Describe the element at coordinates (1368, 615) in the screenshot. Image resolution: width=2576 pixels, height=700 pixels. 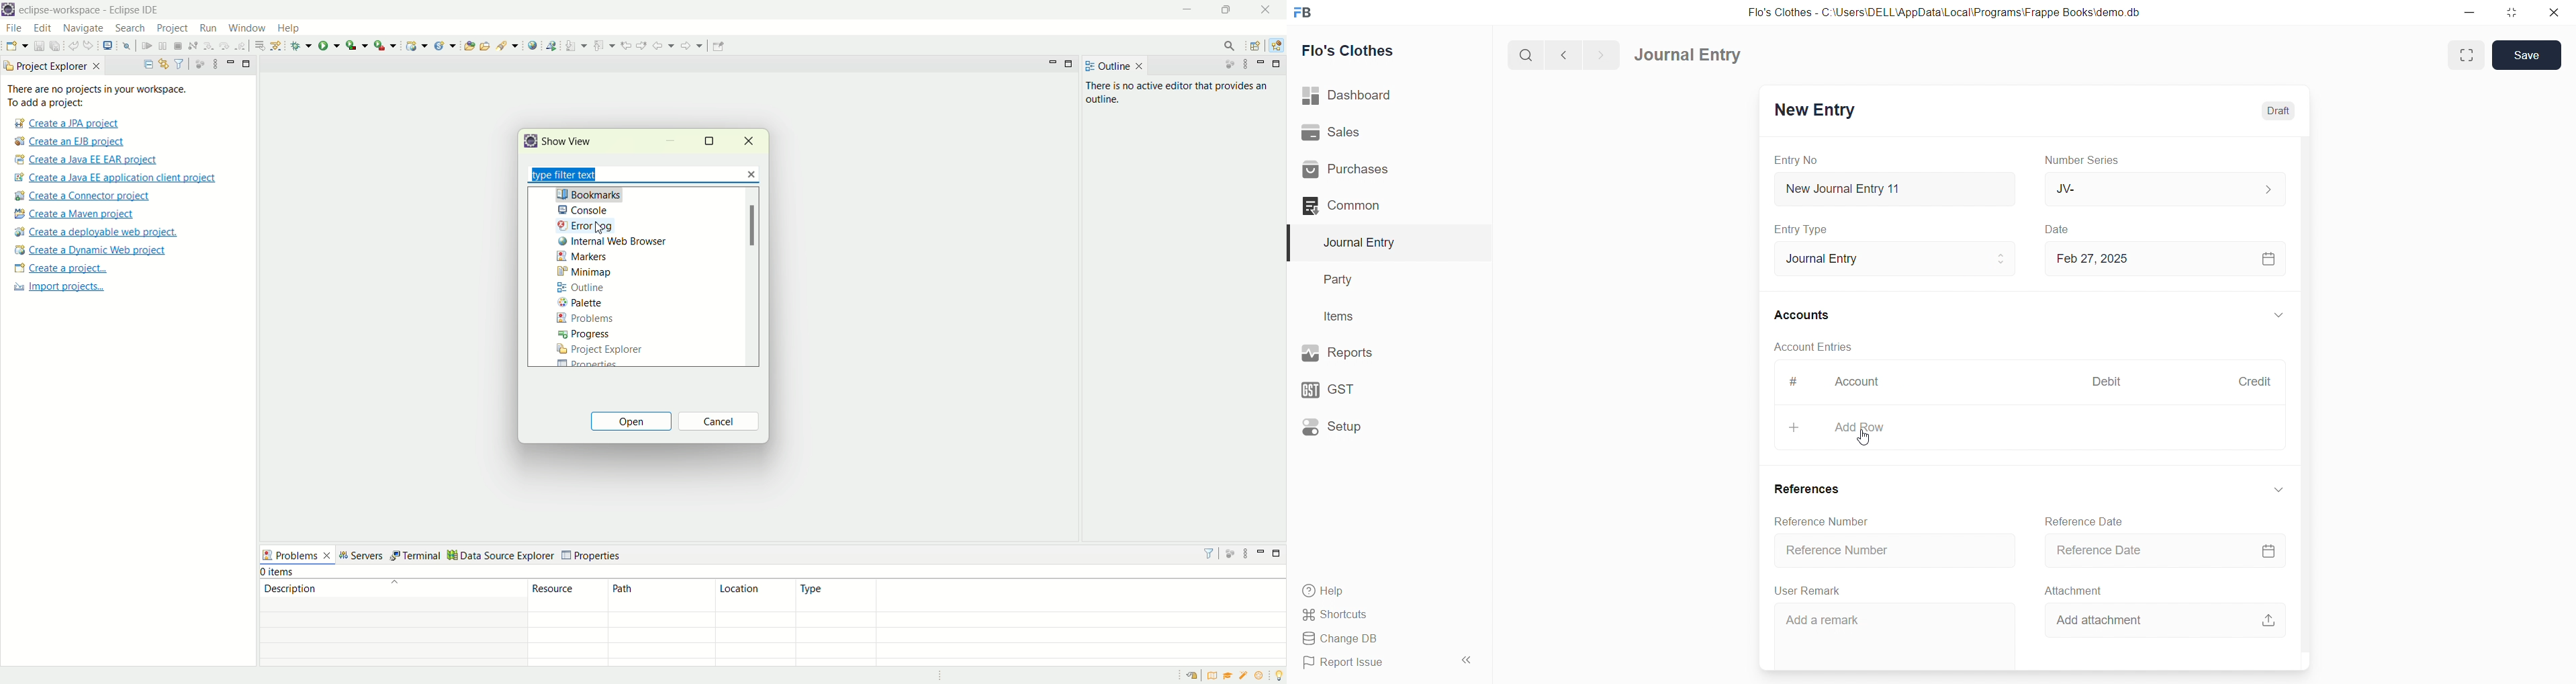
I see `Shortcuts` at that location.